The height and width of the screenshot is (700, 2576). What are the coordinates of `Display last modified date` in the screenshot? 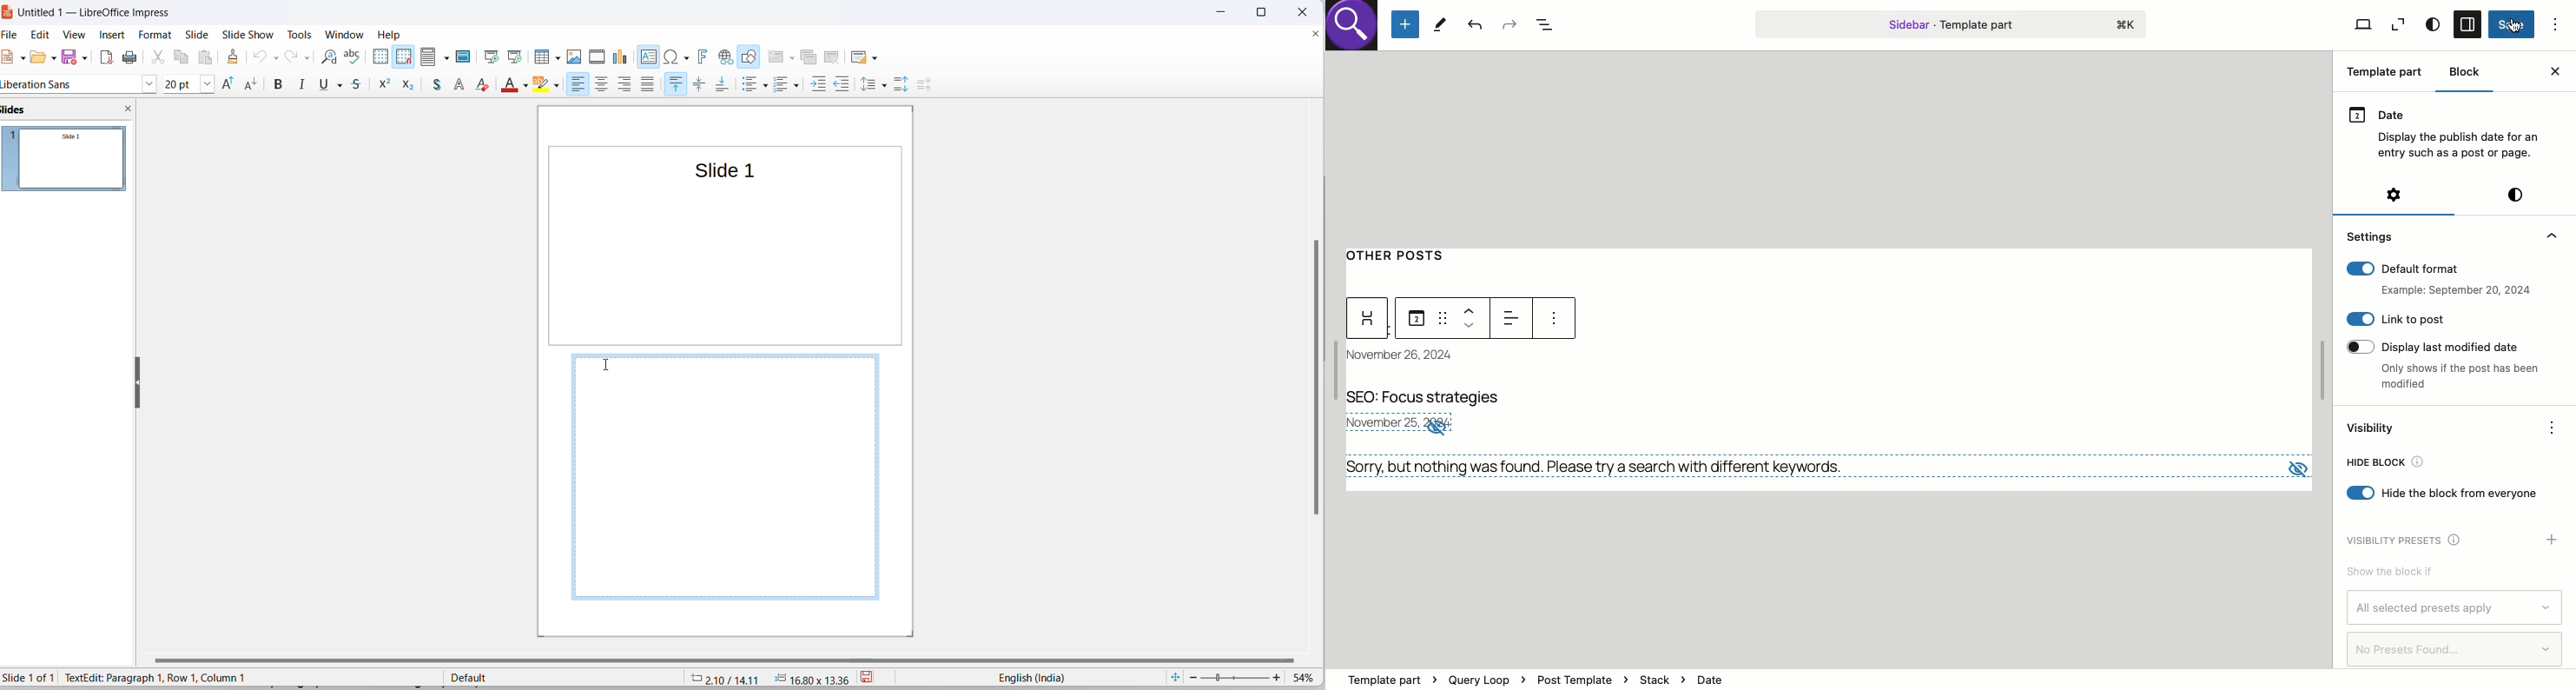 It's located at (2441, 345).